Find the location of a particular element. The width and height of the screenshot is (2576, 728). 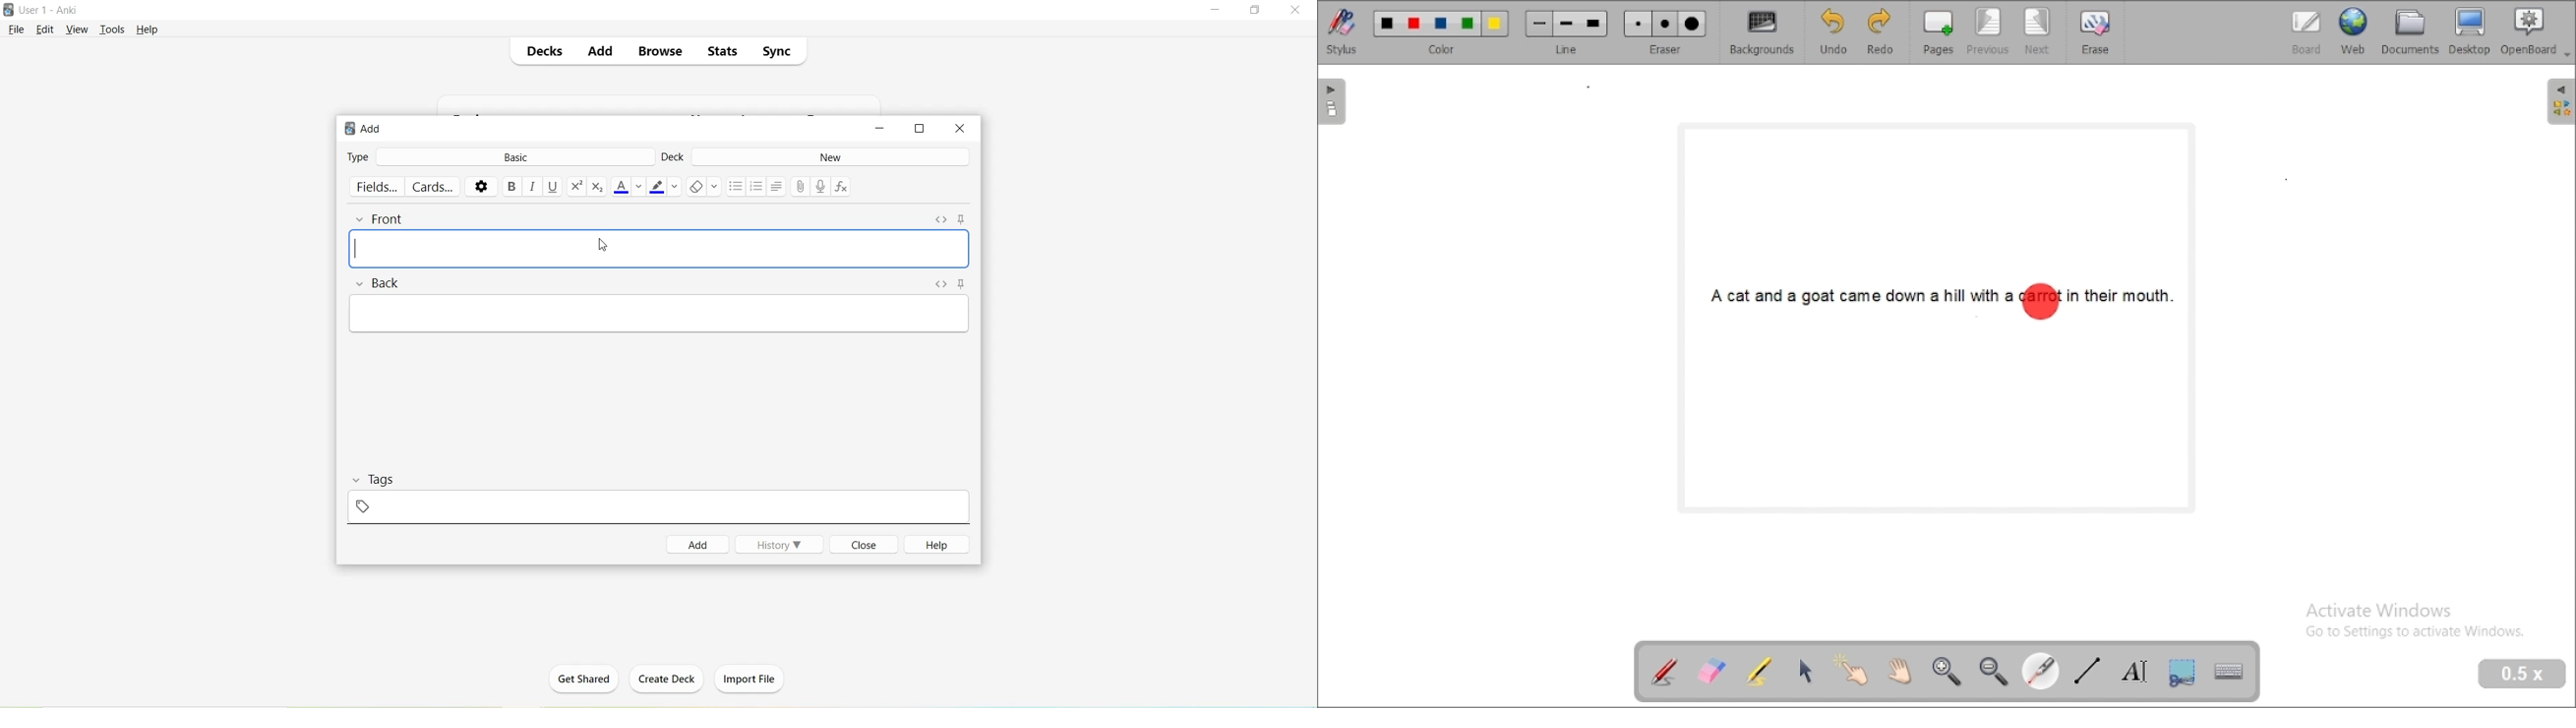

Toggle HTML Editor is located at coordinates (942, 285).